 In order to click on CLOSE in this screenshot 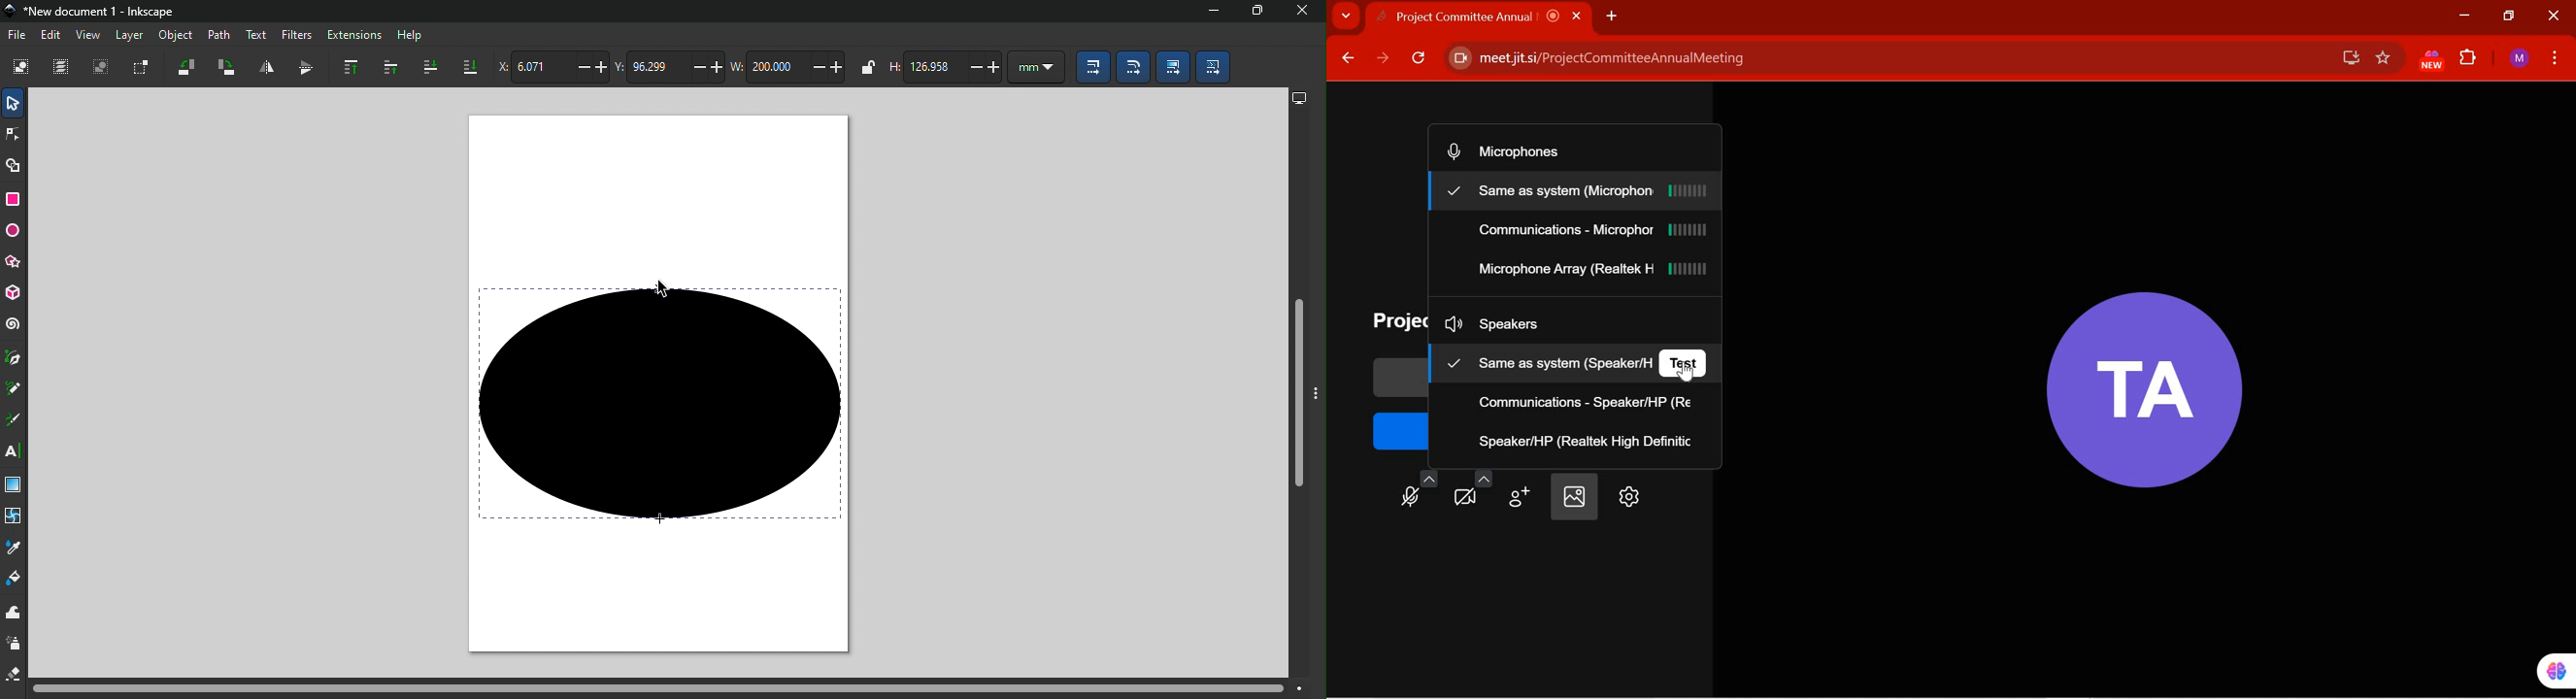, I will do `click(2551, 16)`.